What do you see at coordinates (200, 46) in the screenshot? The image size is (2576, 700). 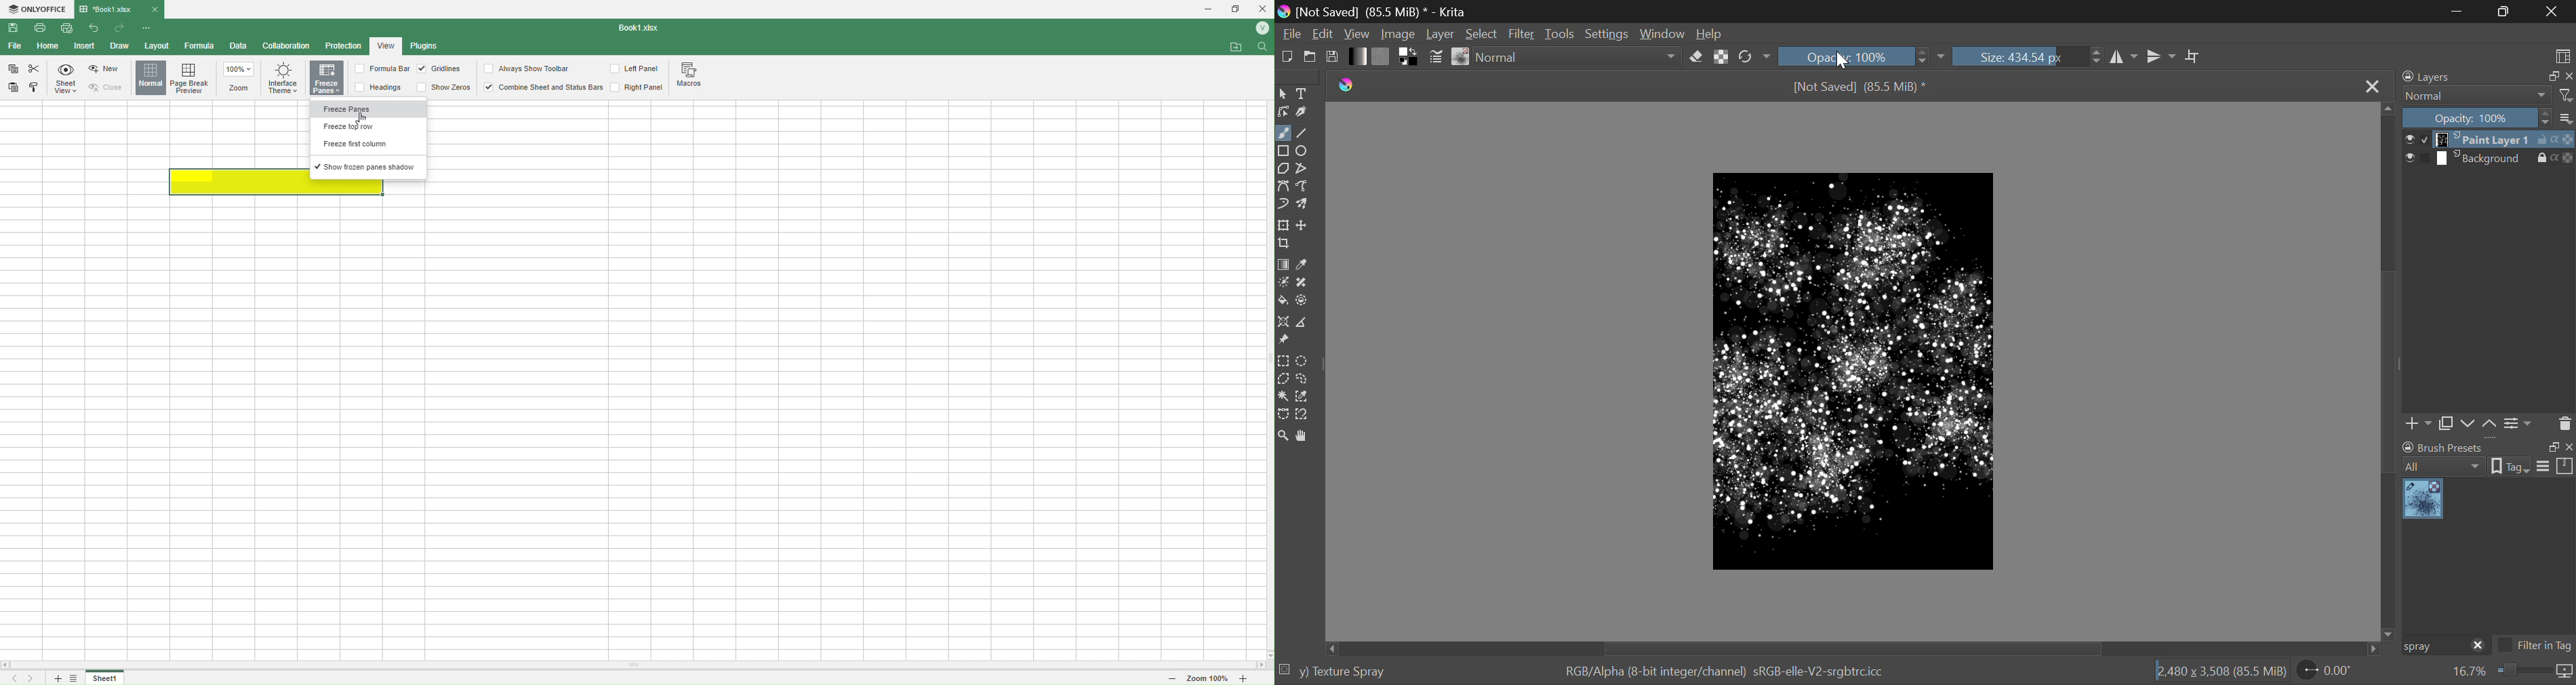 I see `Formula` at bounding box center [200, 46].